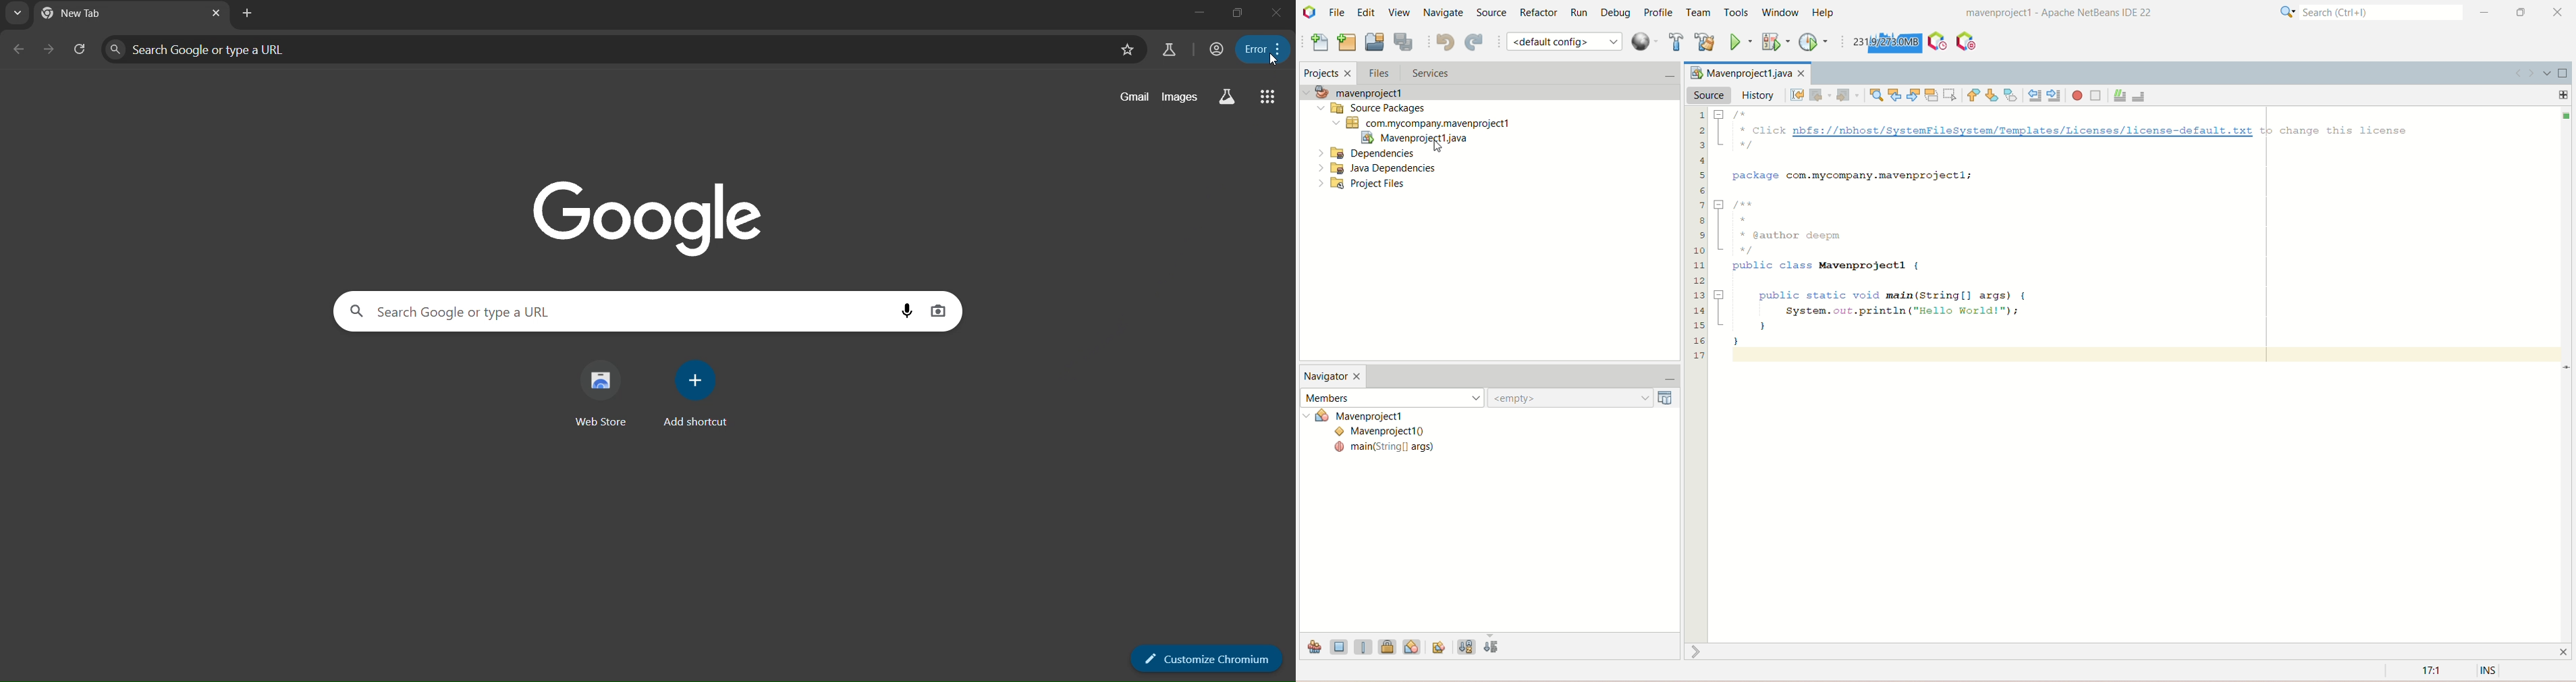 This screenshot has width=2576, height=700. Describe the element at coordinates (1169, 51) in the screenshot. I see `search labs` at that location.